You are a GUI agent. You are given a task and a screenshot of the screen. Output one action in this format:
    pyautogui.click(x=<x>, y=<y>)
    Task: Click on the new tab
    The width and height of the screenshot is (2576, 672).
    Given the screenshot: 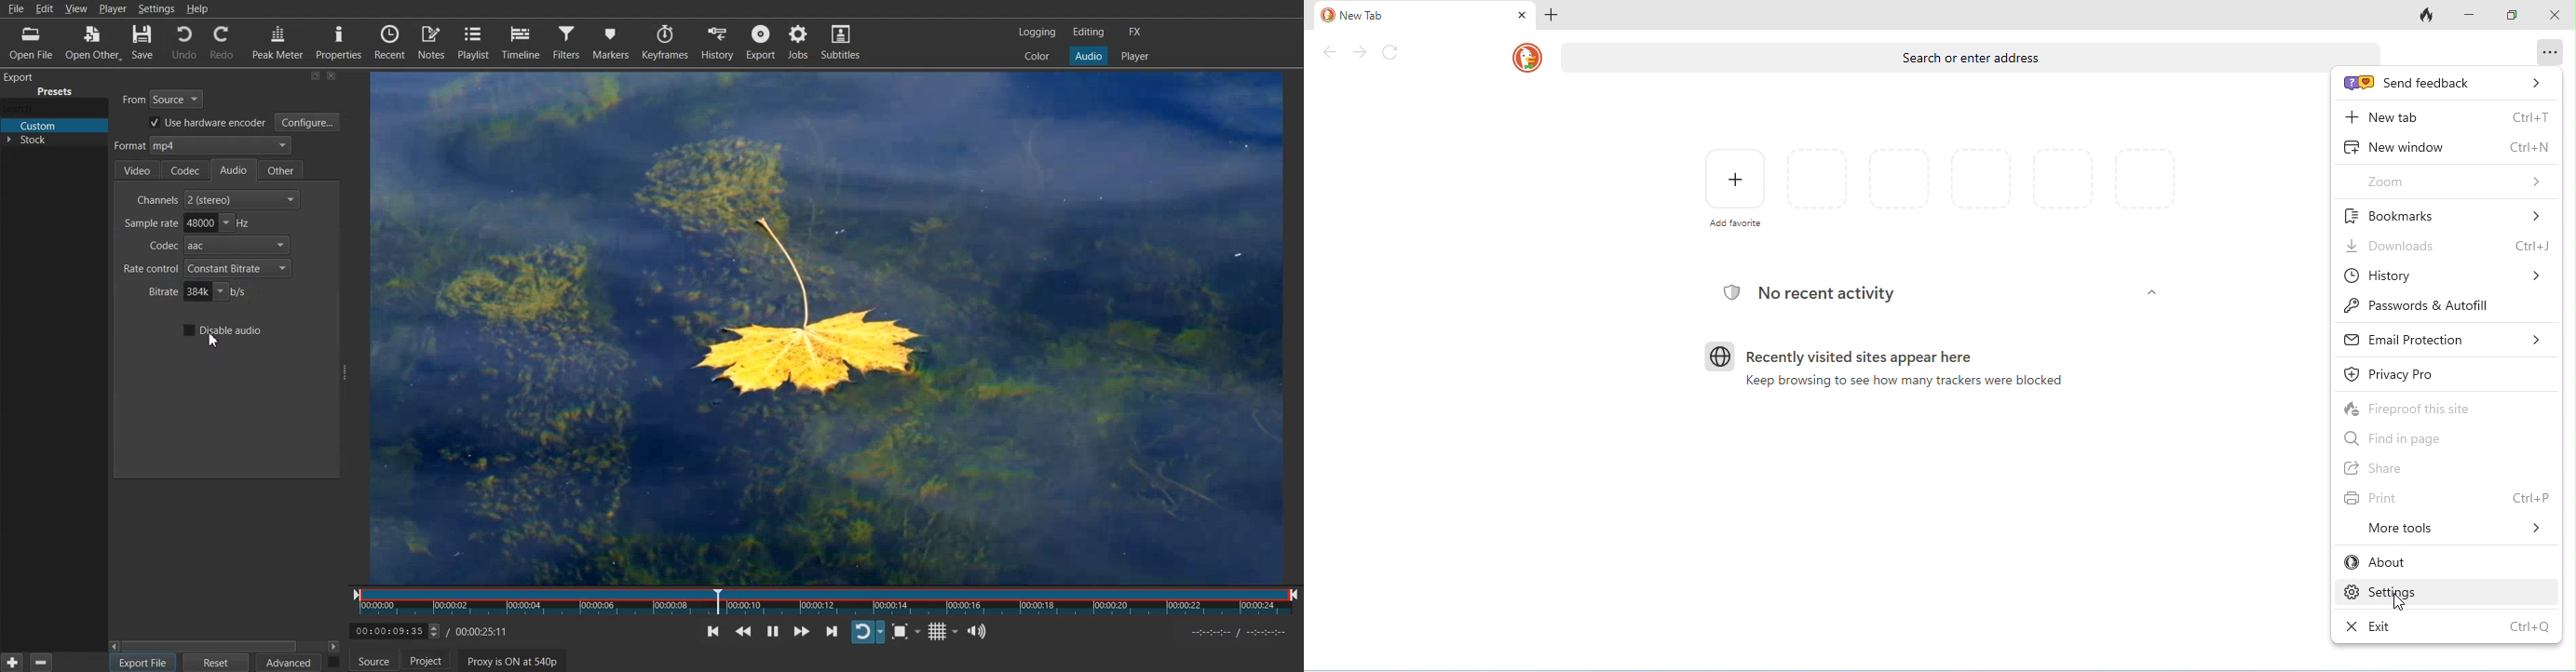 What is the action you would take?
    pyautogui.click(x=2446, y=116)
    